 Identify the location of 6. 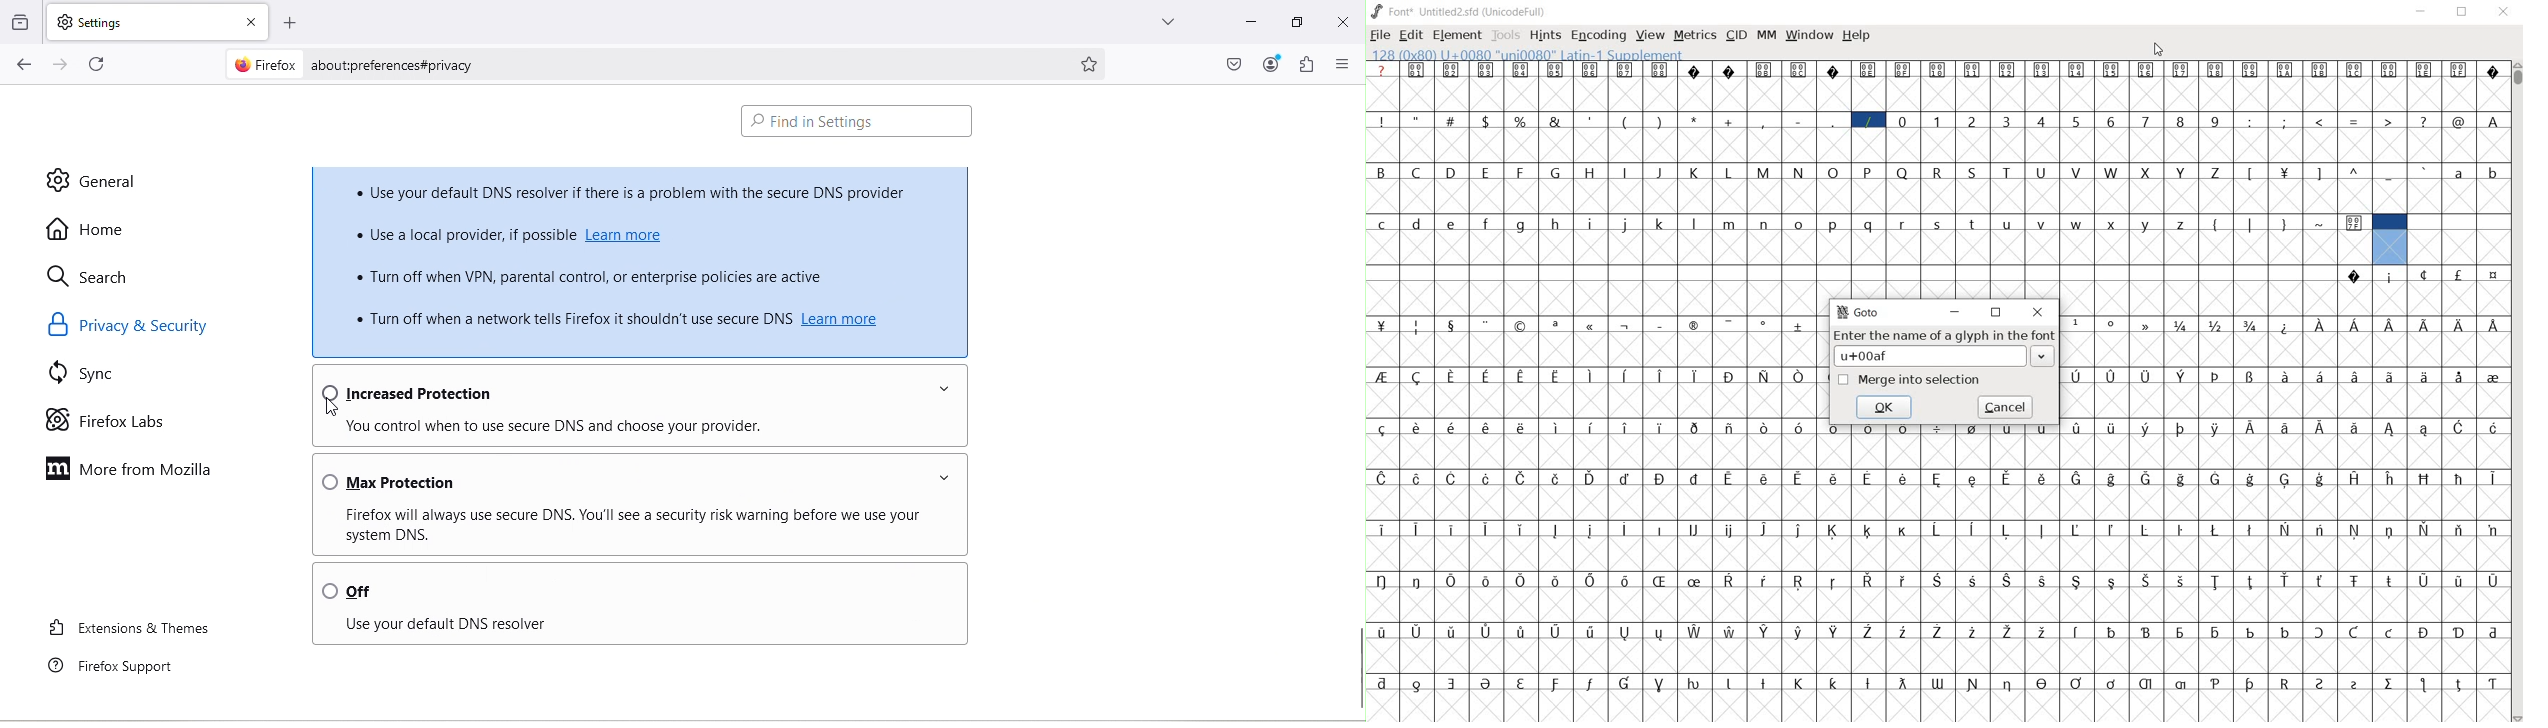
(2112, 121).